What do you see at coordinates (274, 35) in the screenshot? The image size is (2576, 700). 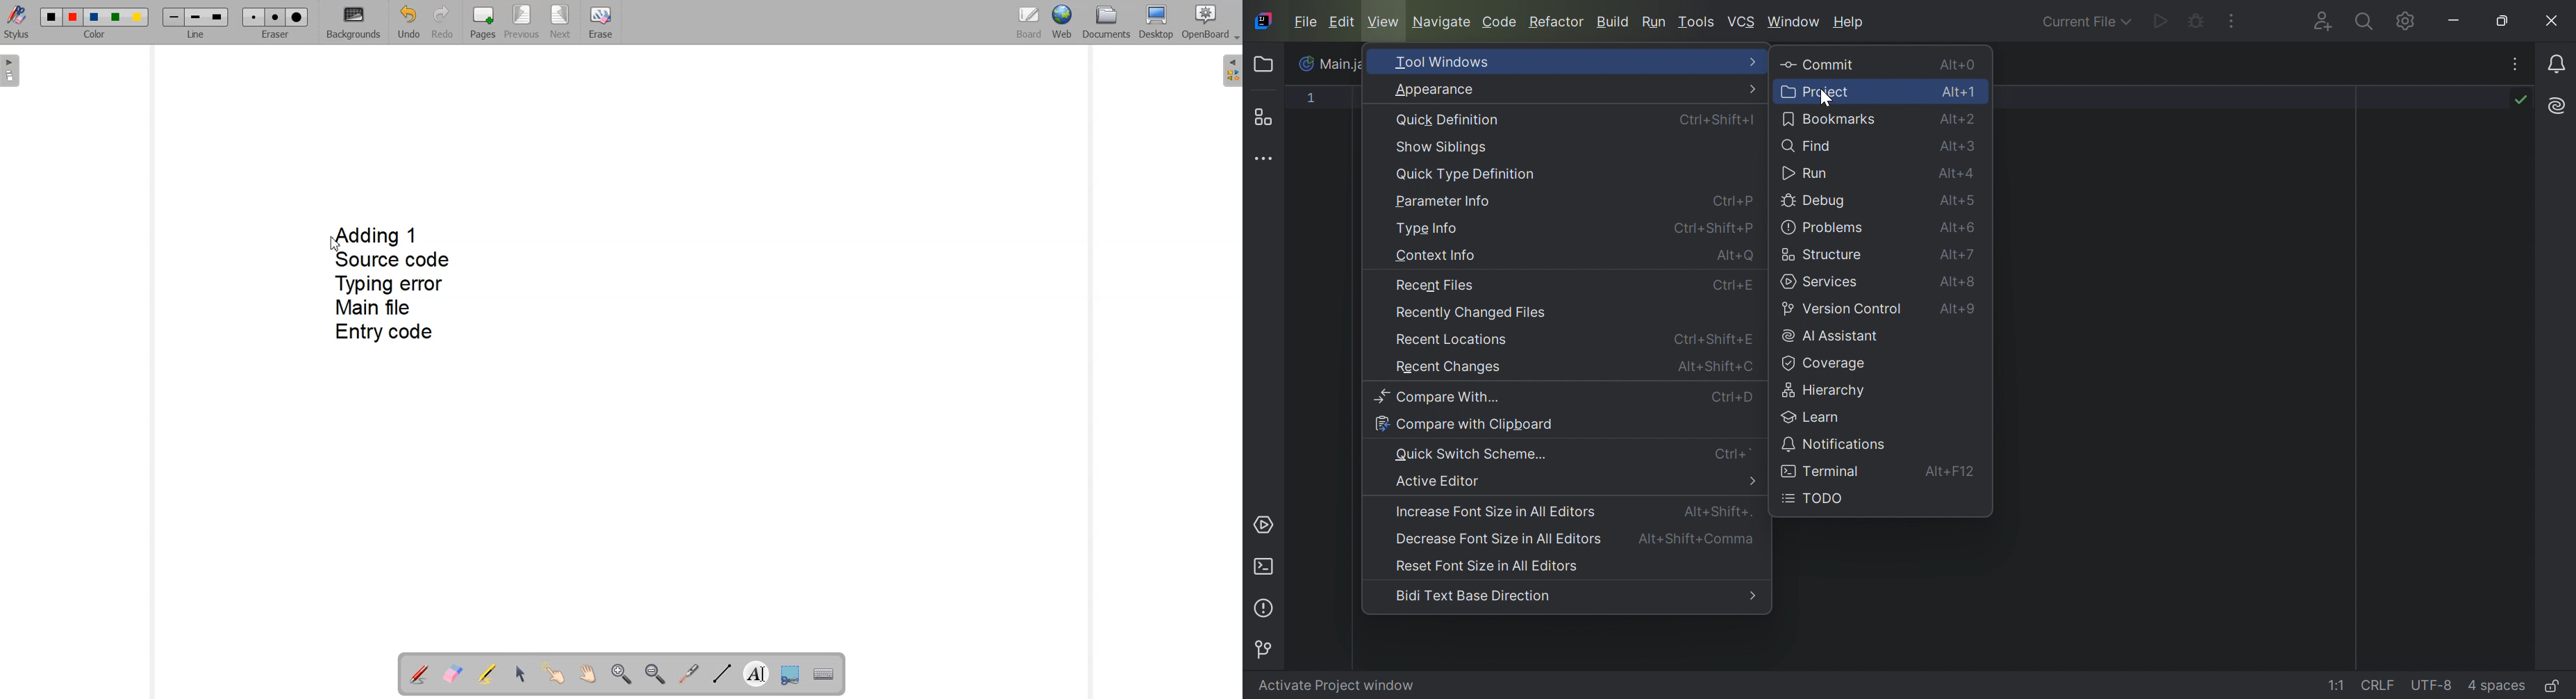 I see `Eraser` at bounding box center [274, 35].